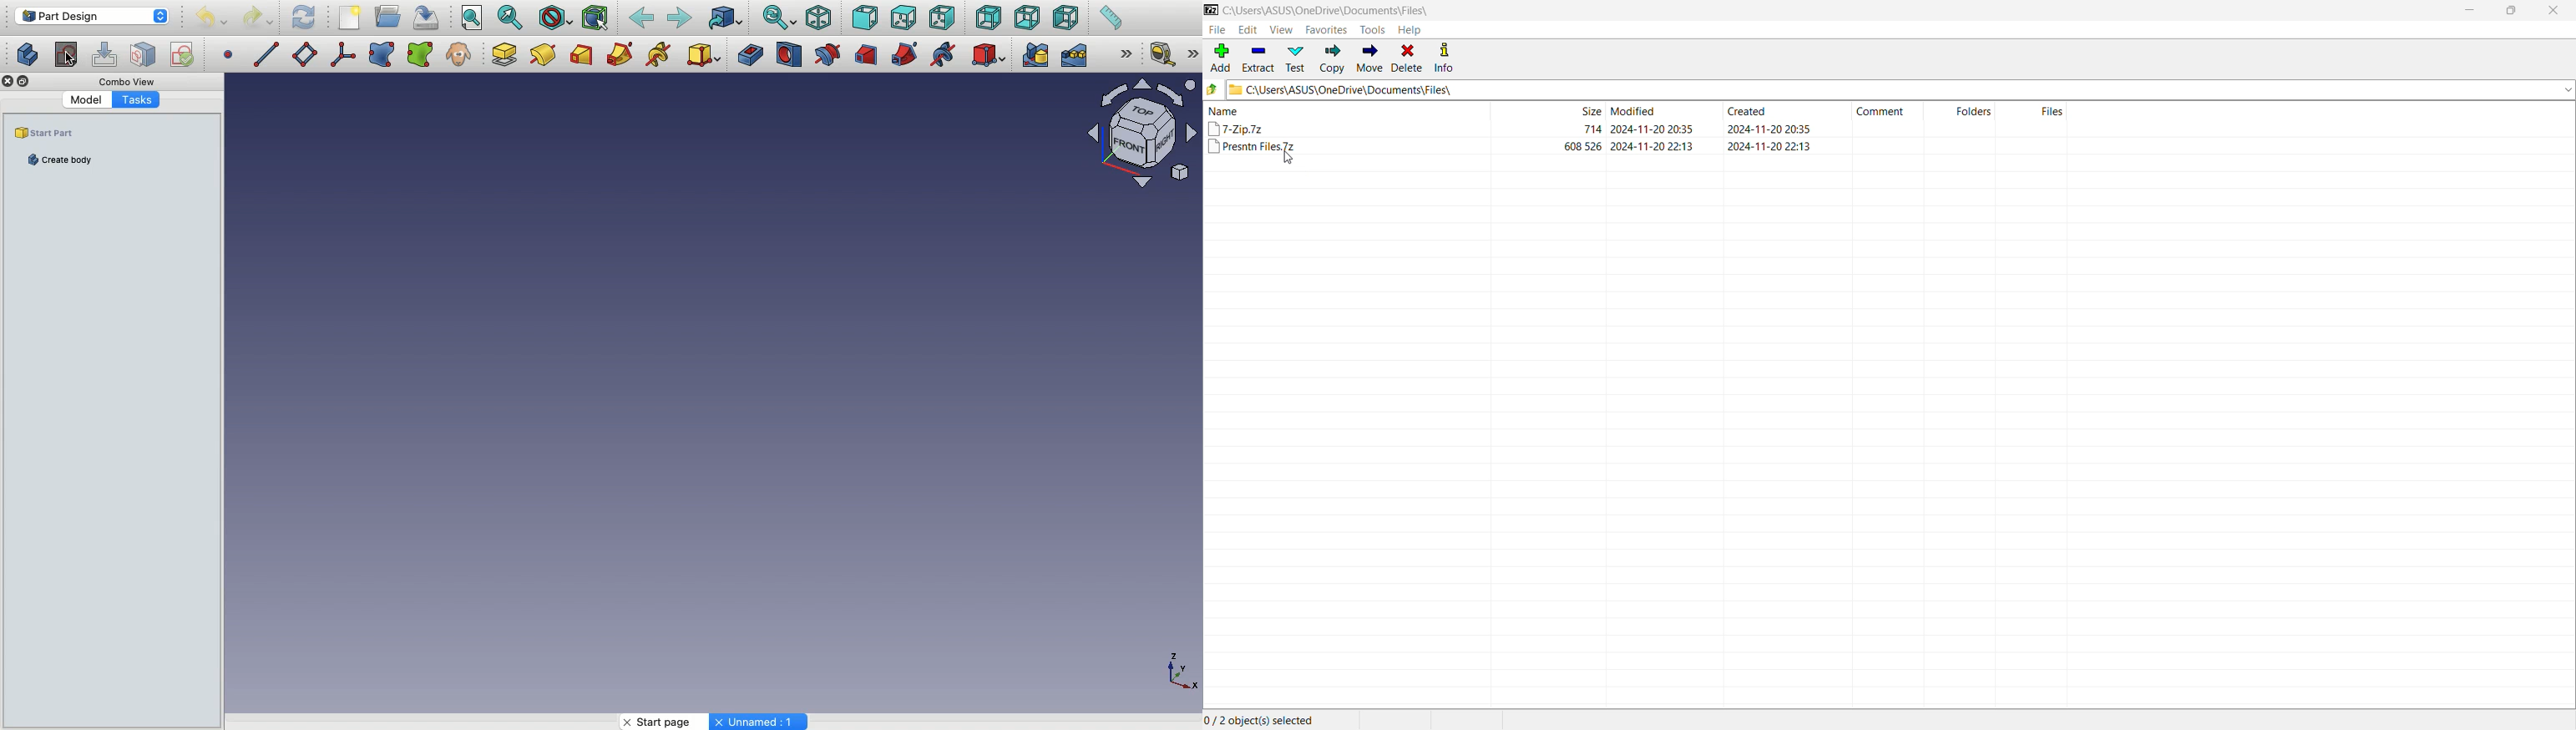 Image resolution: width=2576 pixels, height=756 pixels. I want to click on Minimize, so click(2474, 11).